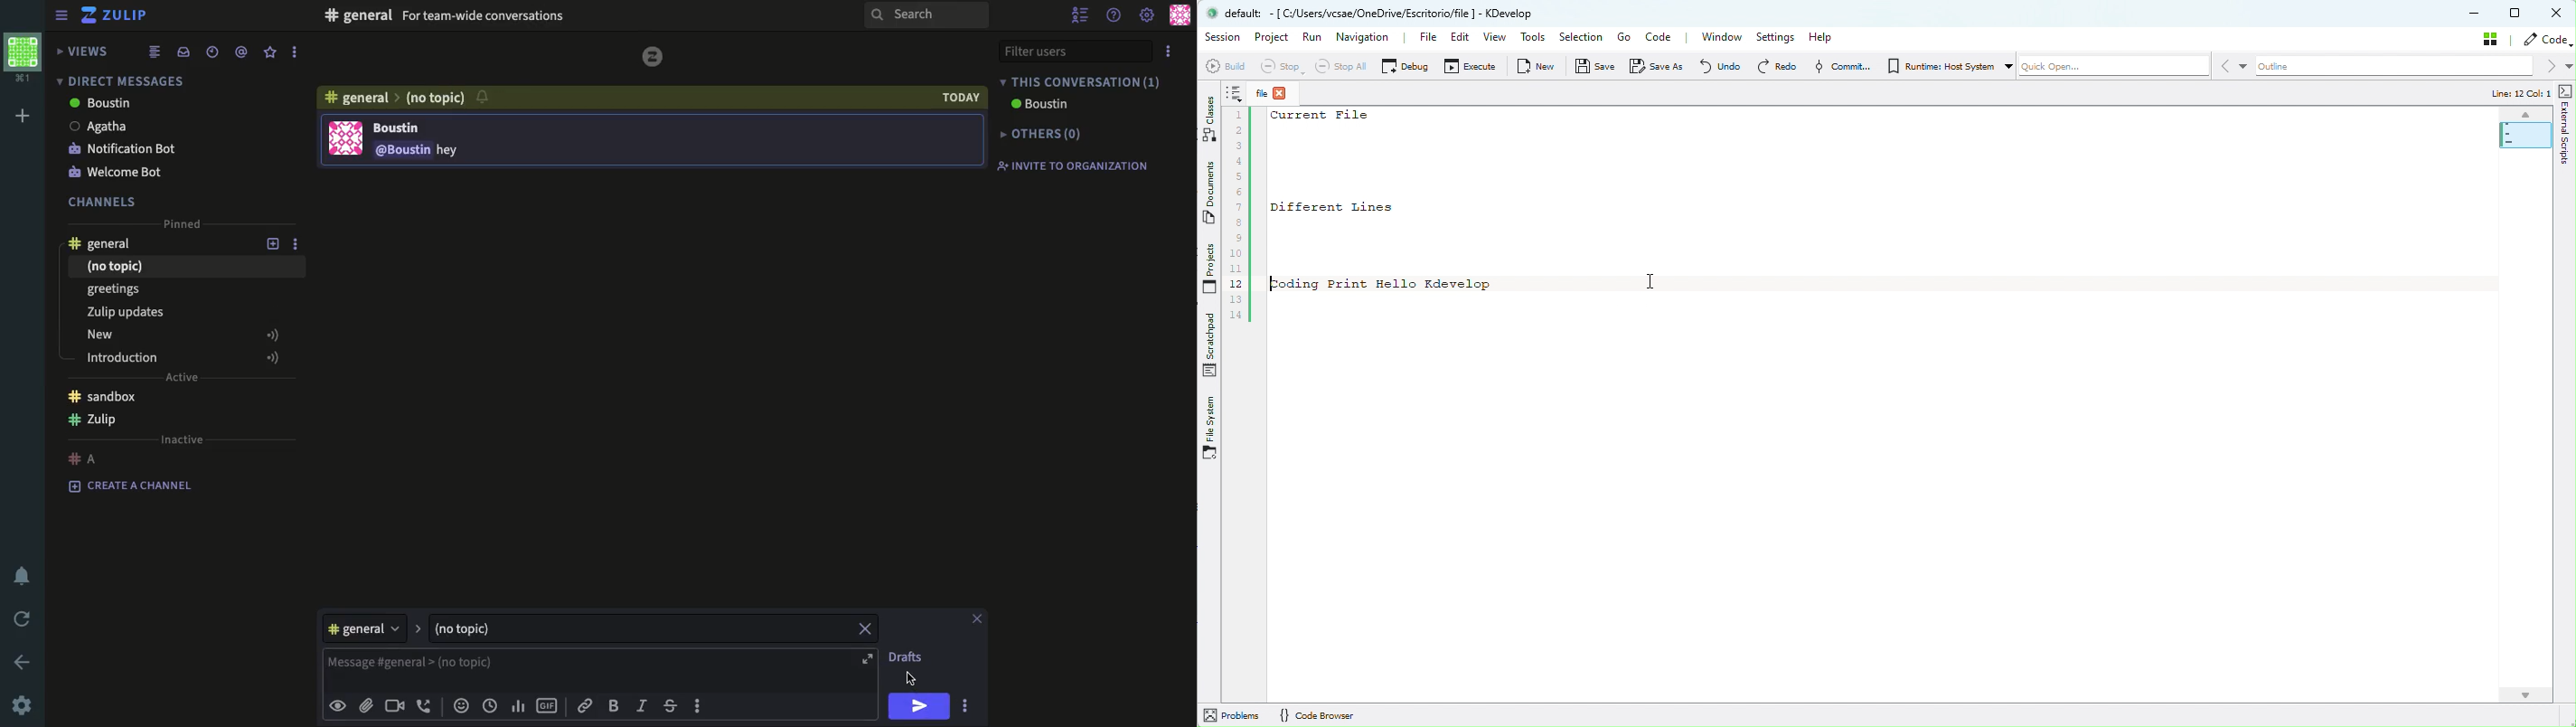  I want to click on logo, so click(654, 57).